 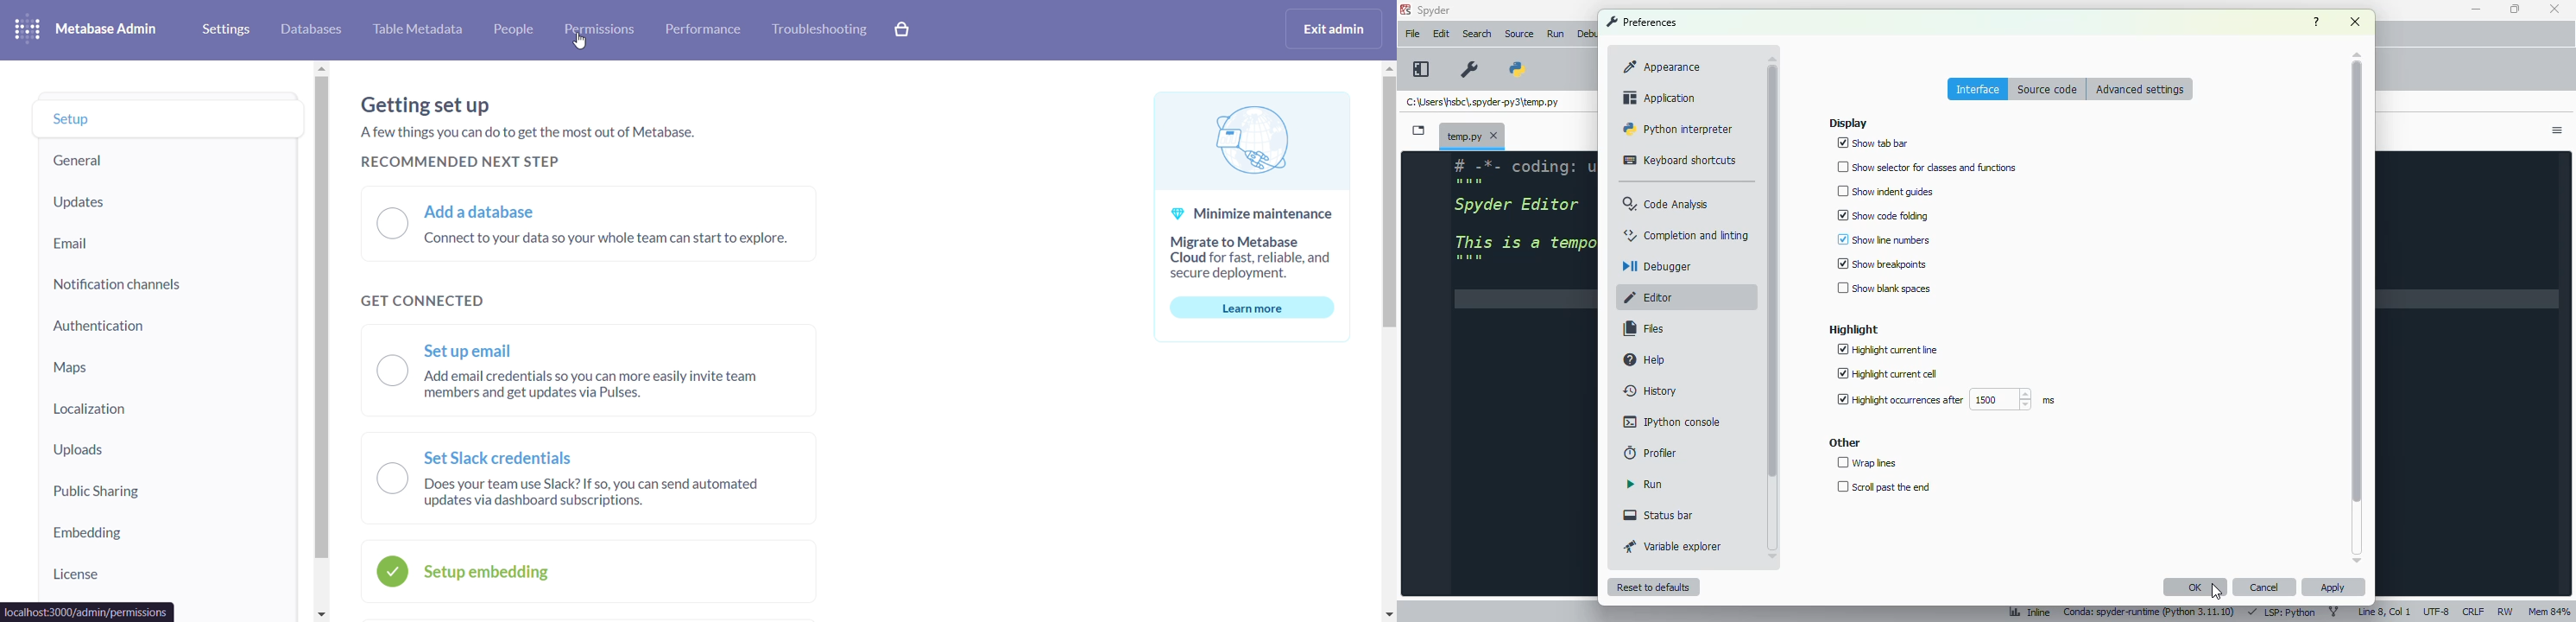 What do you see at coordinates (2217, 593) in the screenshot?
I see `cursor` at bounding box center [2217, 593].